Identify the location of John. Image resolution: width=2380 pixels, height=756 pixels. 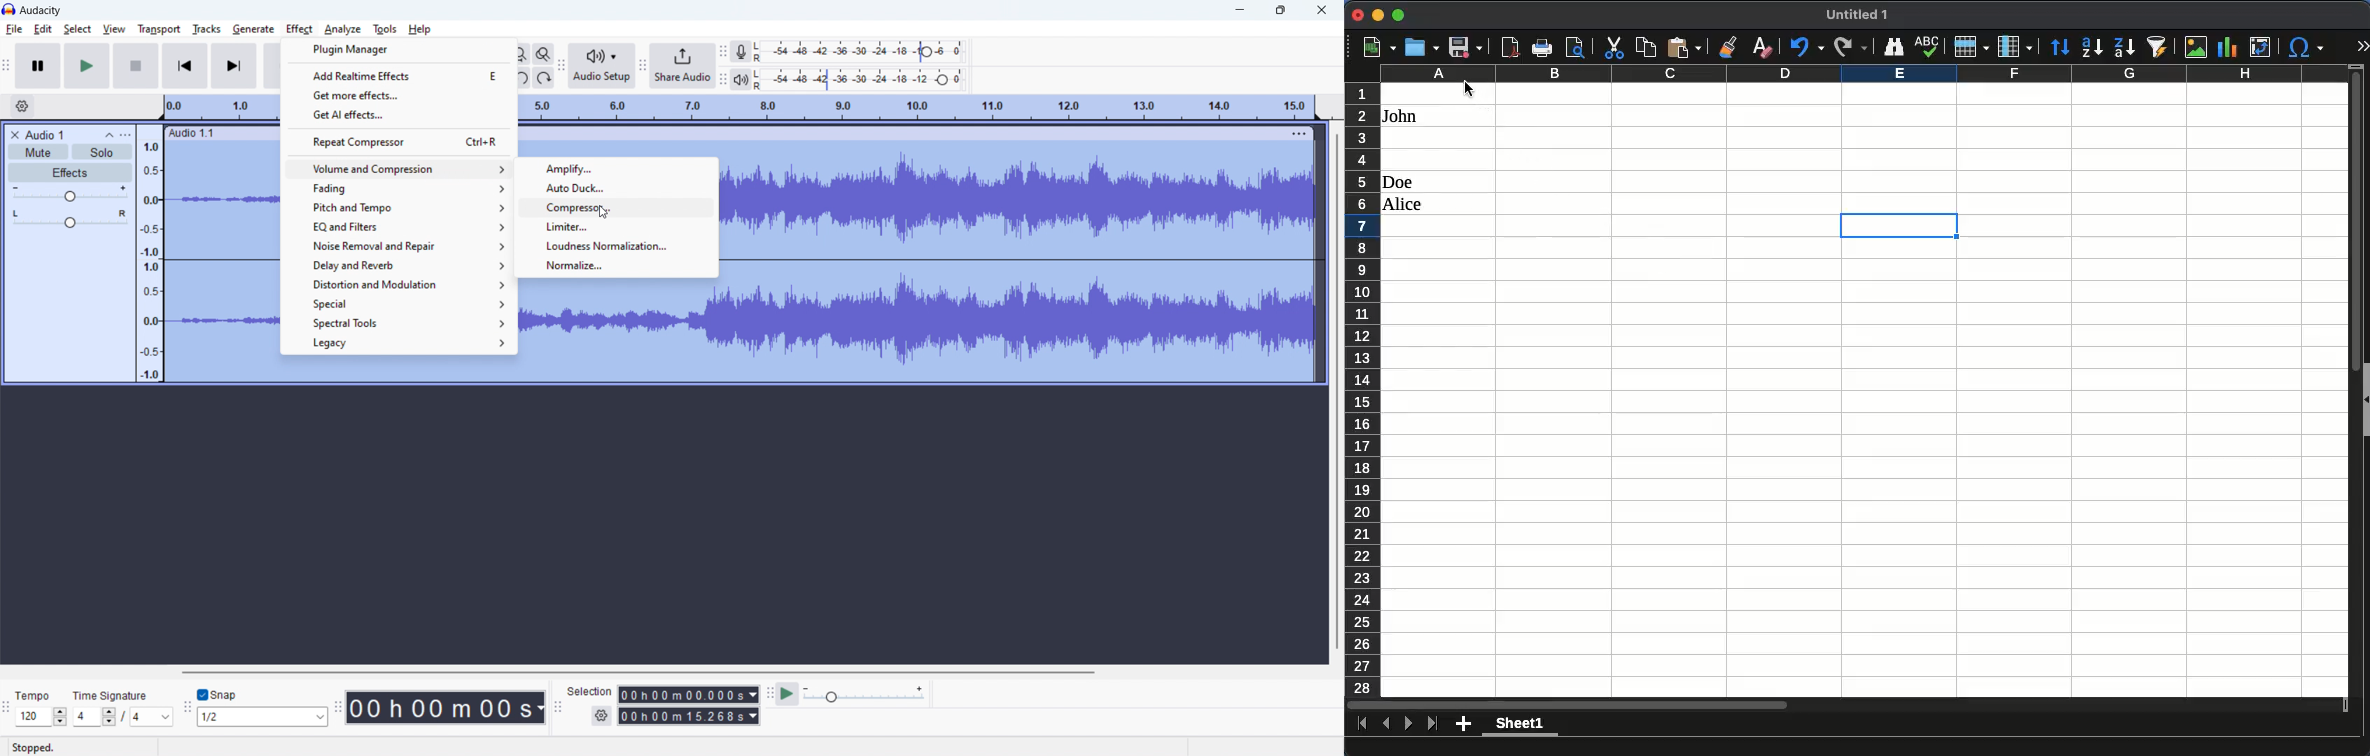
(1402, 116).